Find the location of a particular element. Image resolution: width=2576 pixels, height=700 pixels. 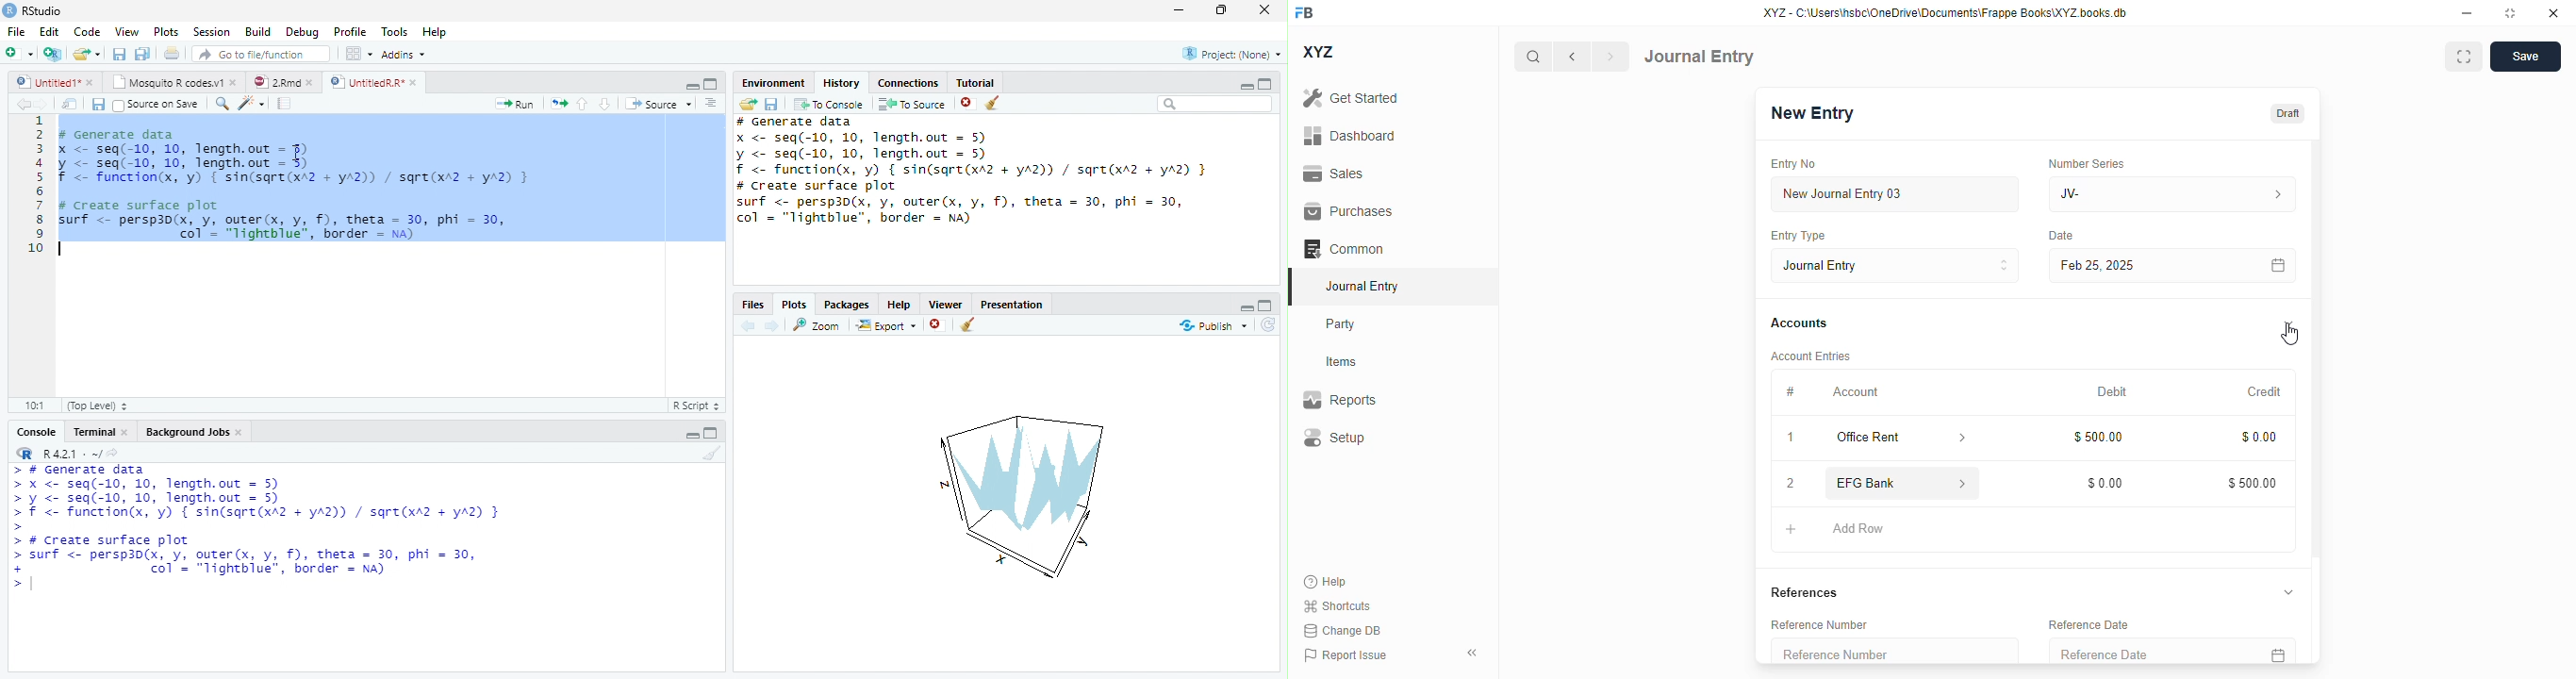

Open an existing file is located at coordinates (79, 54).